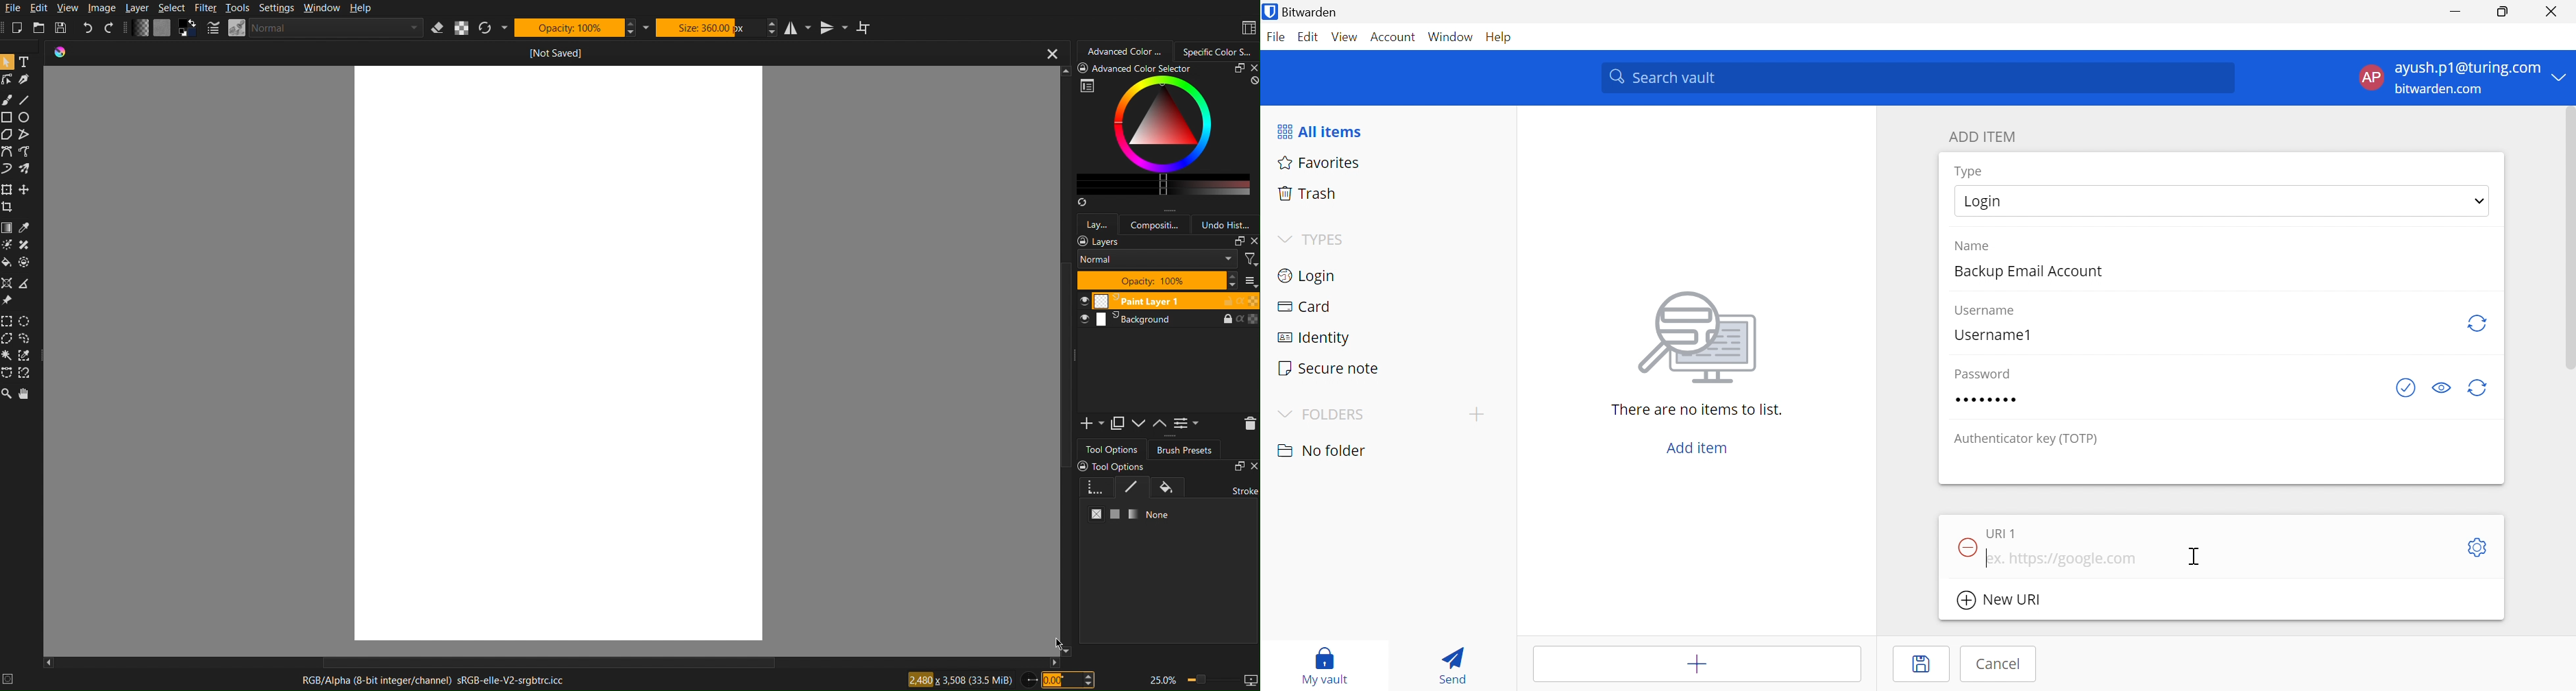 Image resolution: width=2576 pixels, height=700 pixels. What do you see at coordinates (102, 8) in the screenshot?
I see `Image` at bounding box center [102, 8].